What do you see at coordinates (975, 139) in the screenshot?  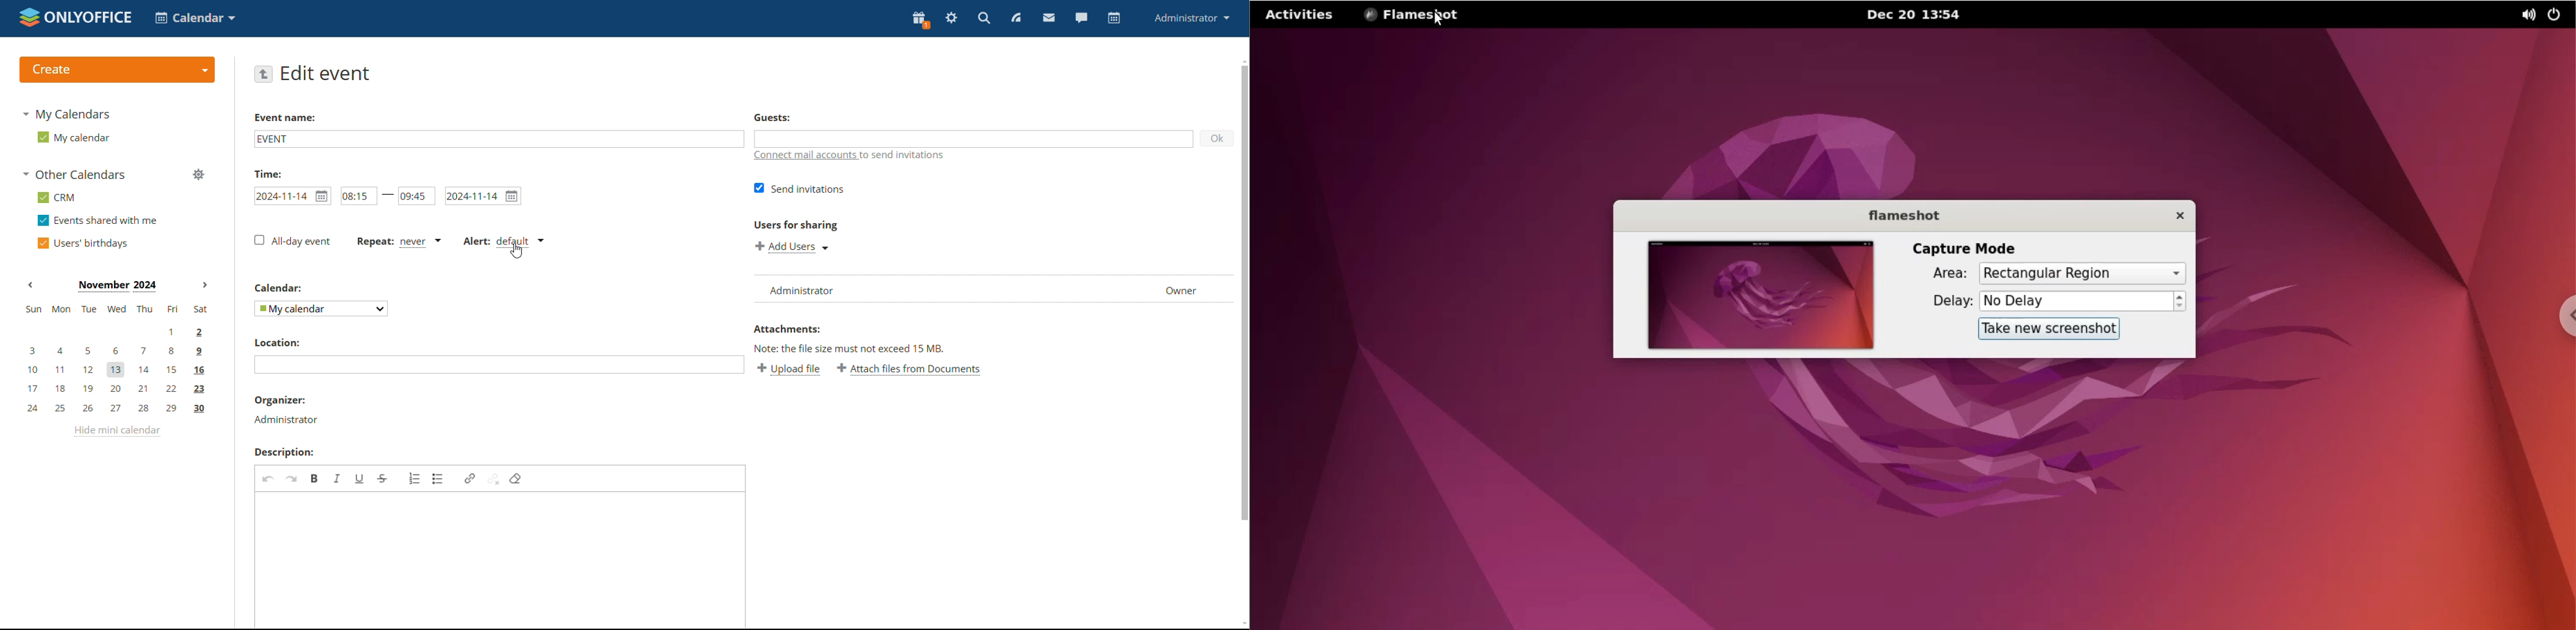 I see `add guests` at bounding box center [975, 139].